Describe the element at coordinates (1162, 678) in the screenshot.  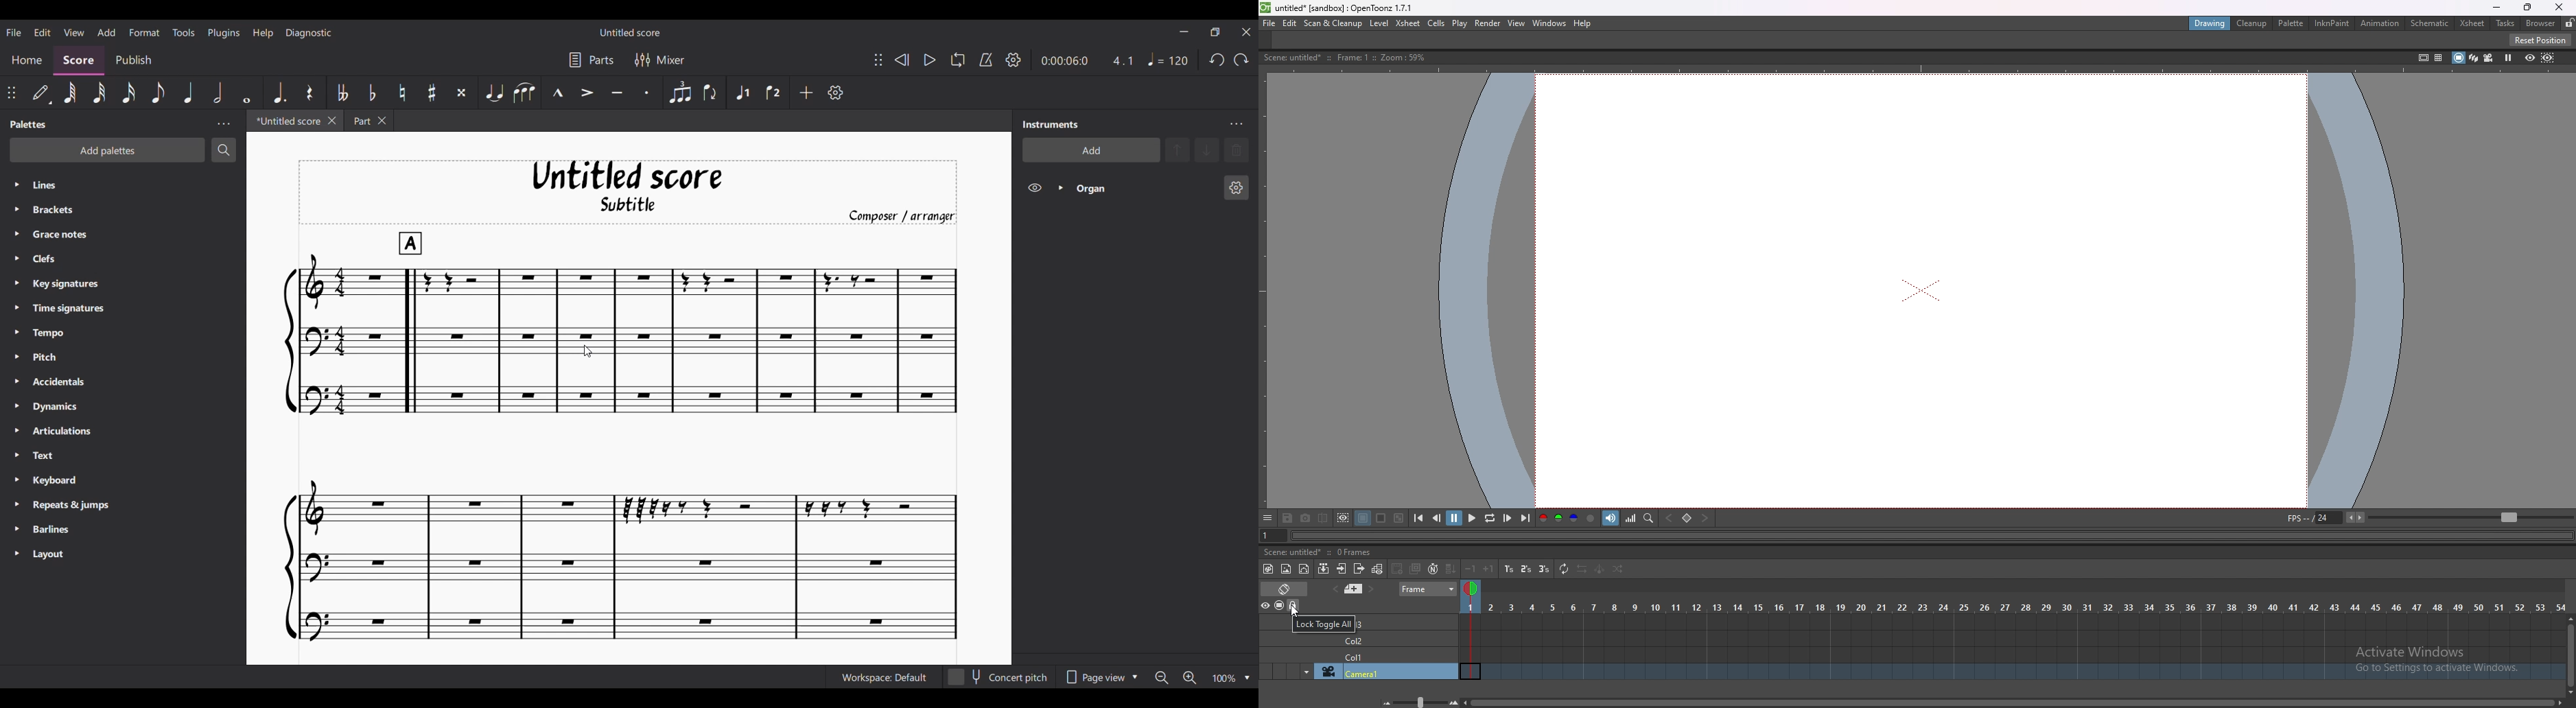
I see `Zoom out` at that location.